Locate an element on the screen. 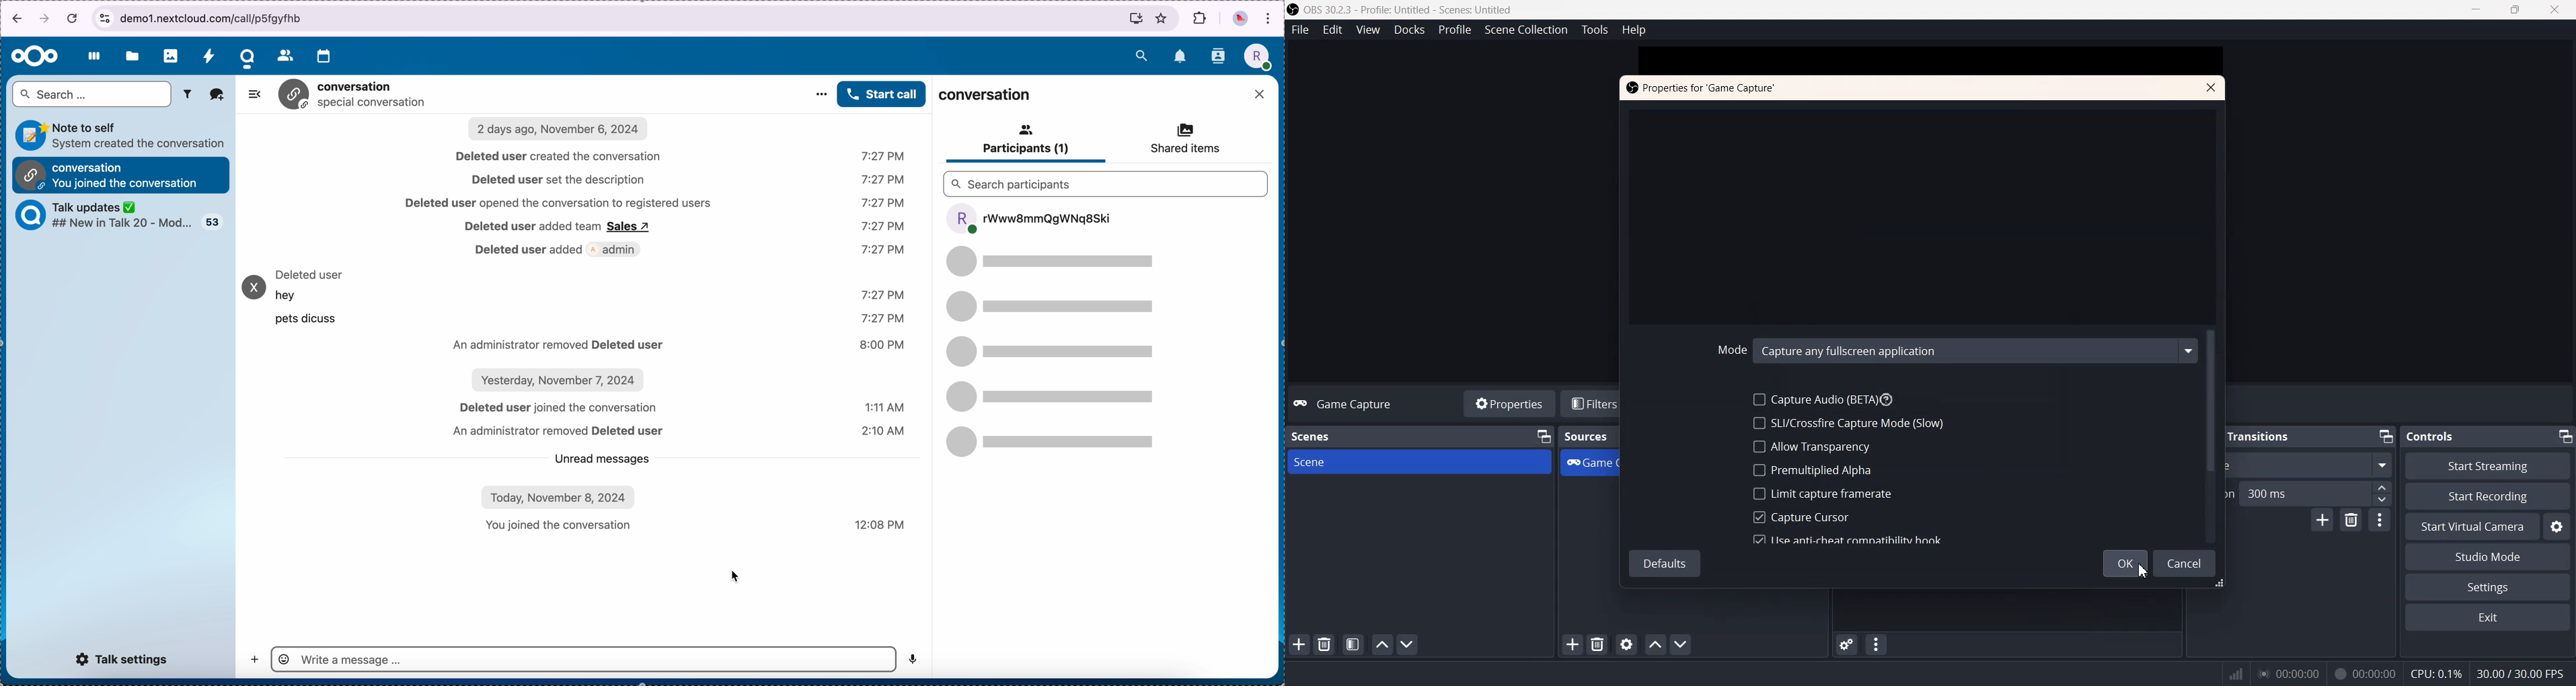  contacts is located at coordinates (283, 54).